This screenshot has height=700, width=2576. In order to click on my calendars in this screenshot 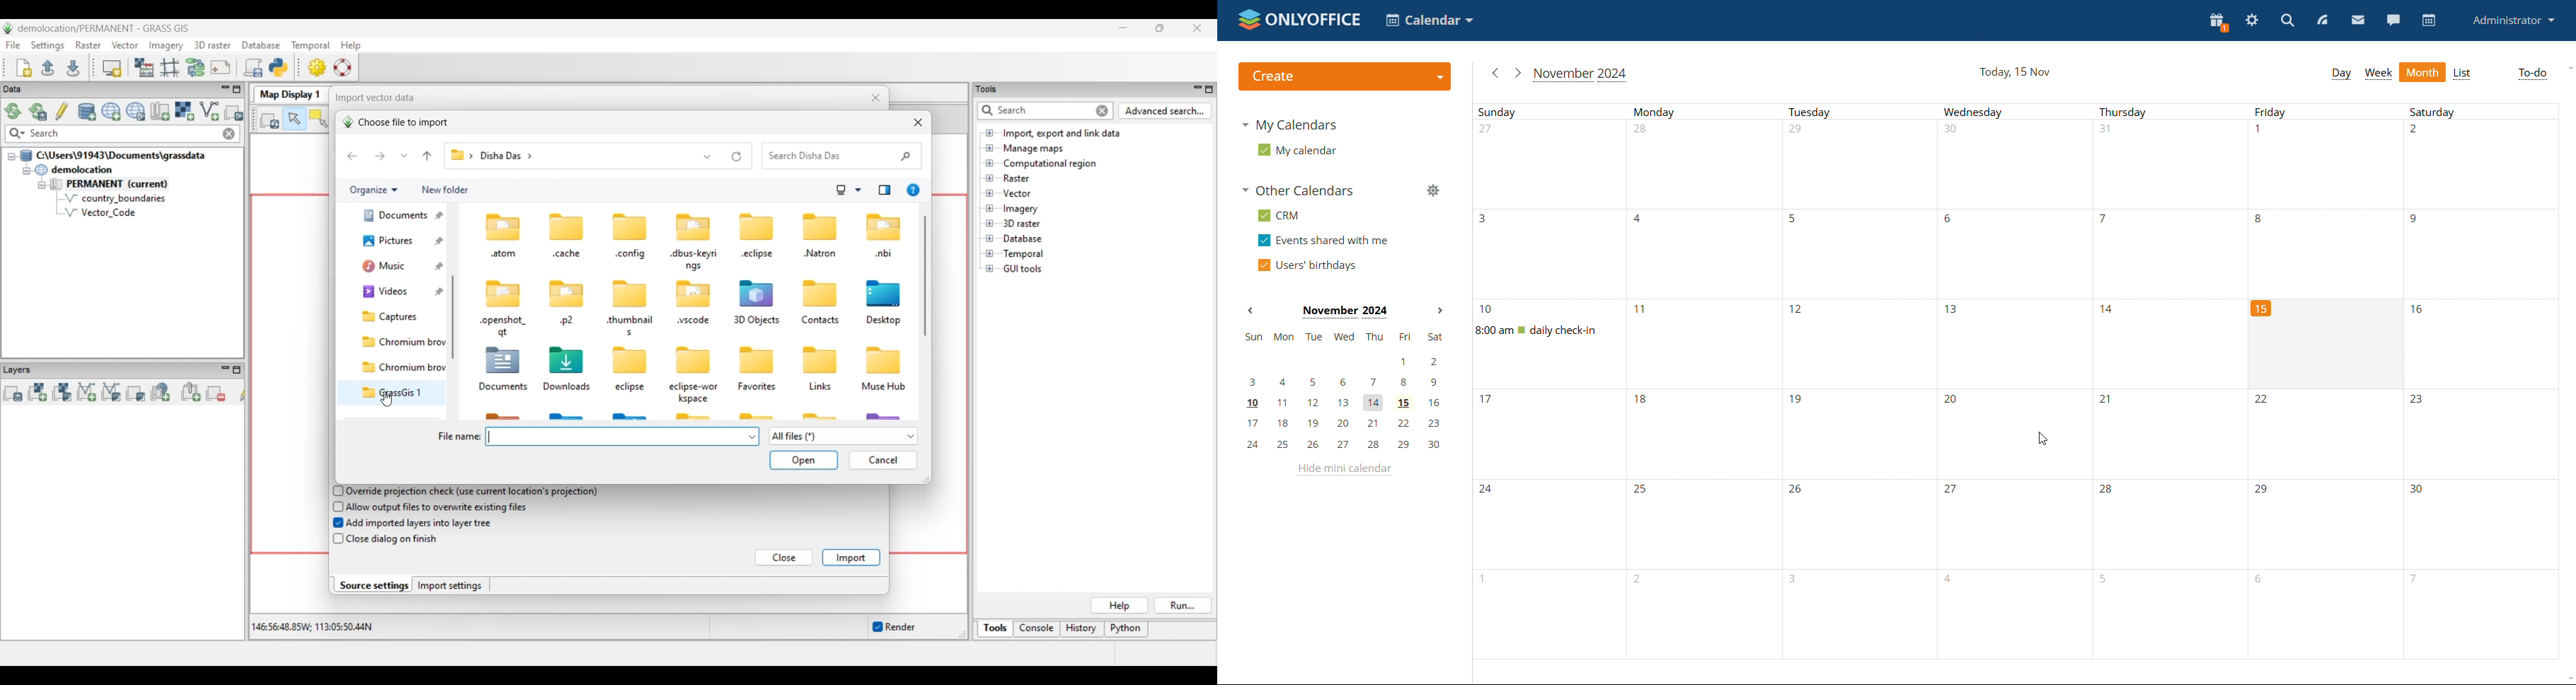, I will do `click(1288, 125)`.